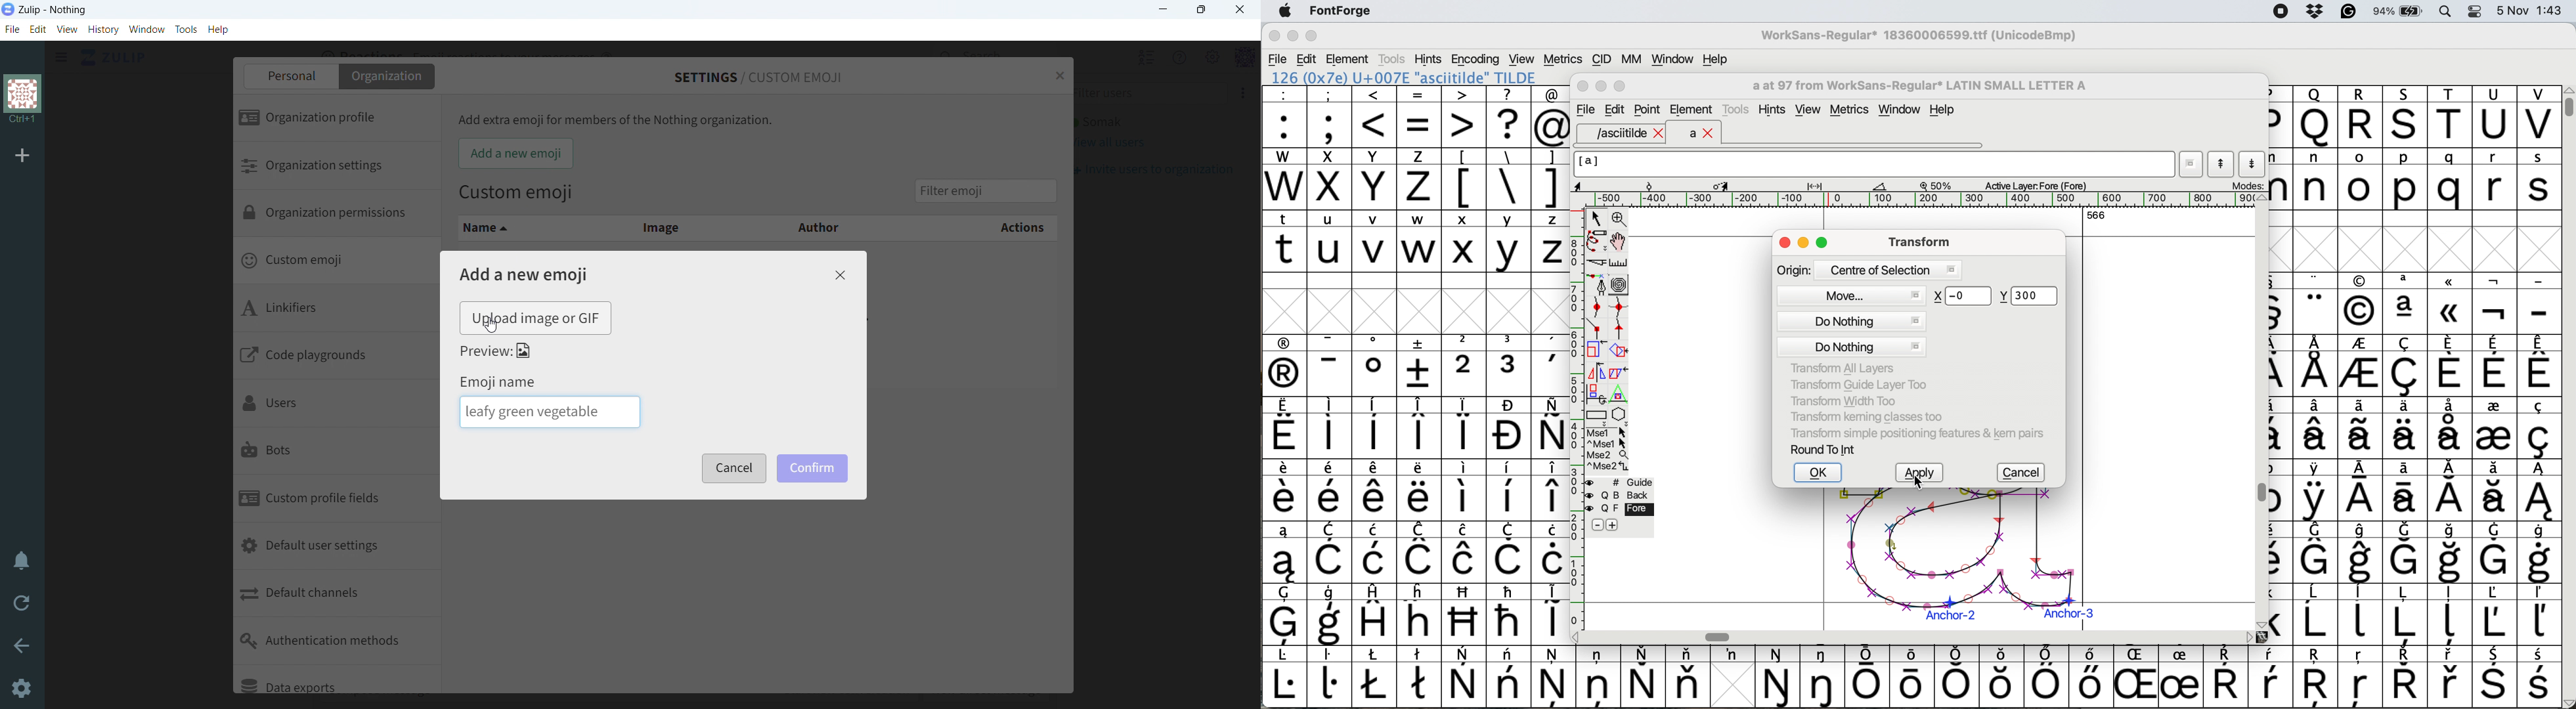 The height and width of the screenshot is (728, 2576). I want to click on window, so click(1671, 60).